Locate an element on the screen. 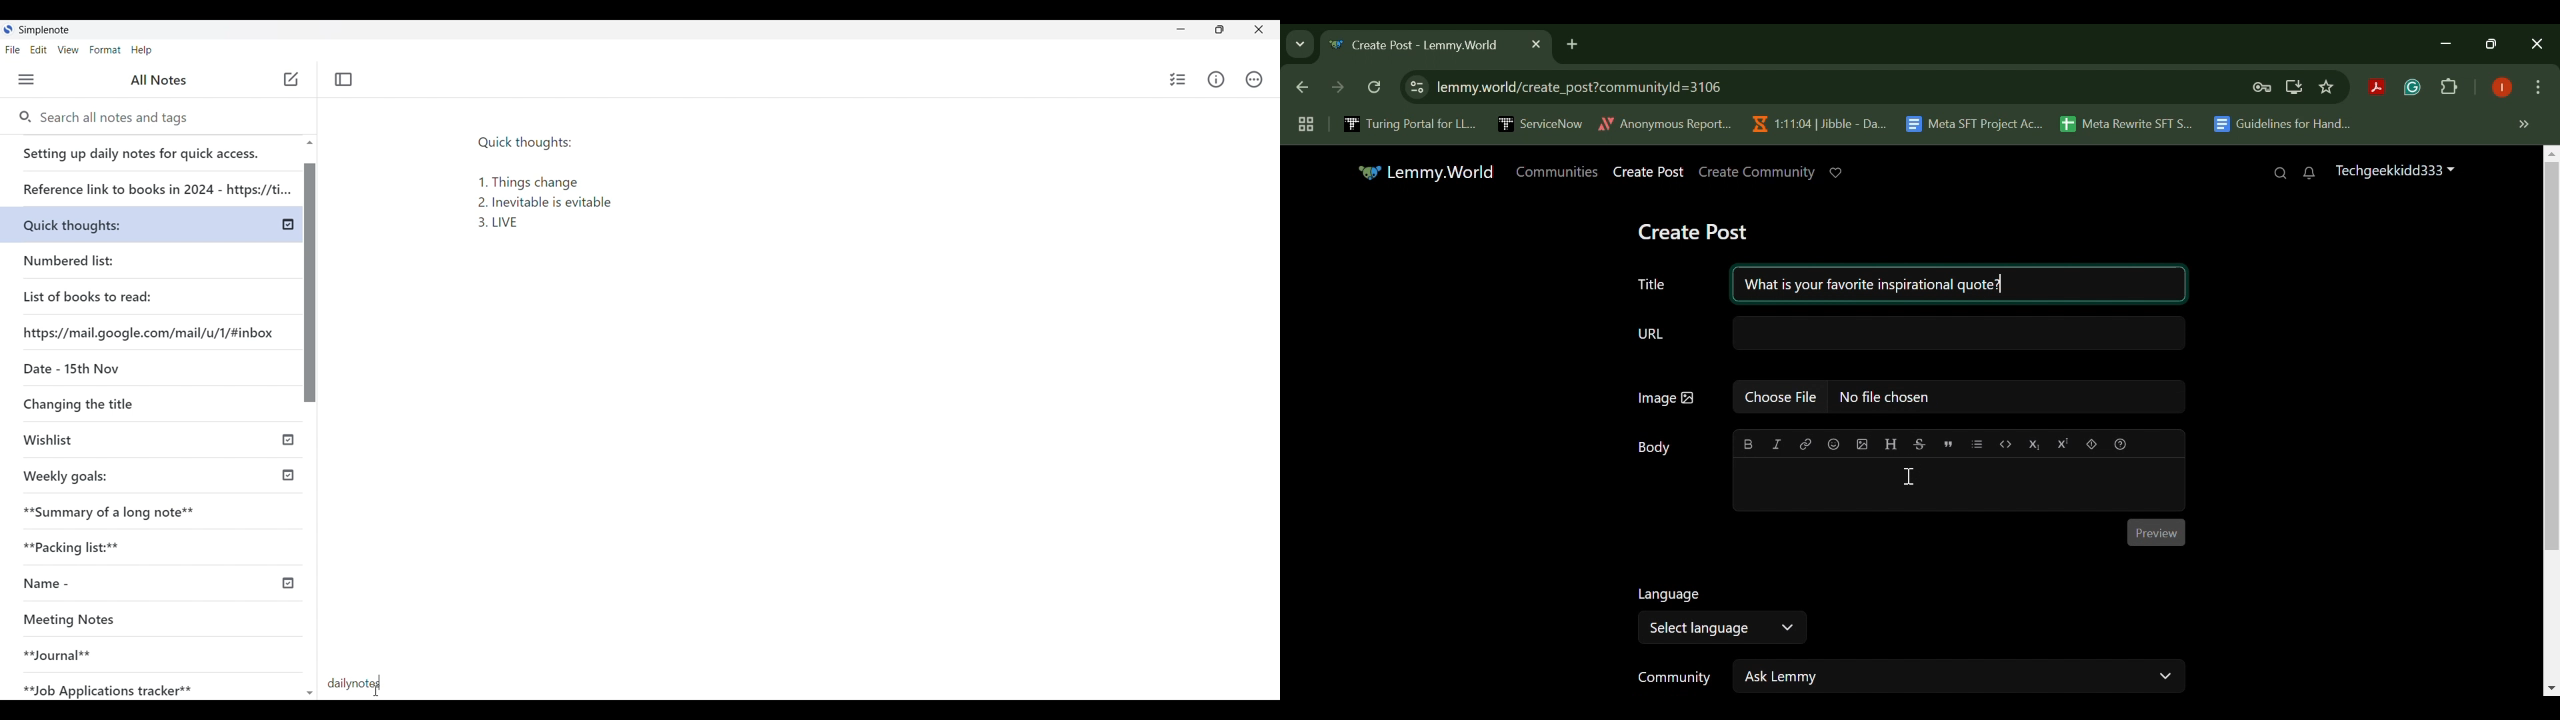 This screenshot has width=2576, height=728. Subscript is located at coordinates (2035, 443).